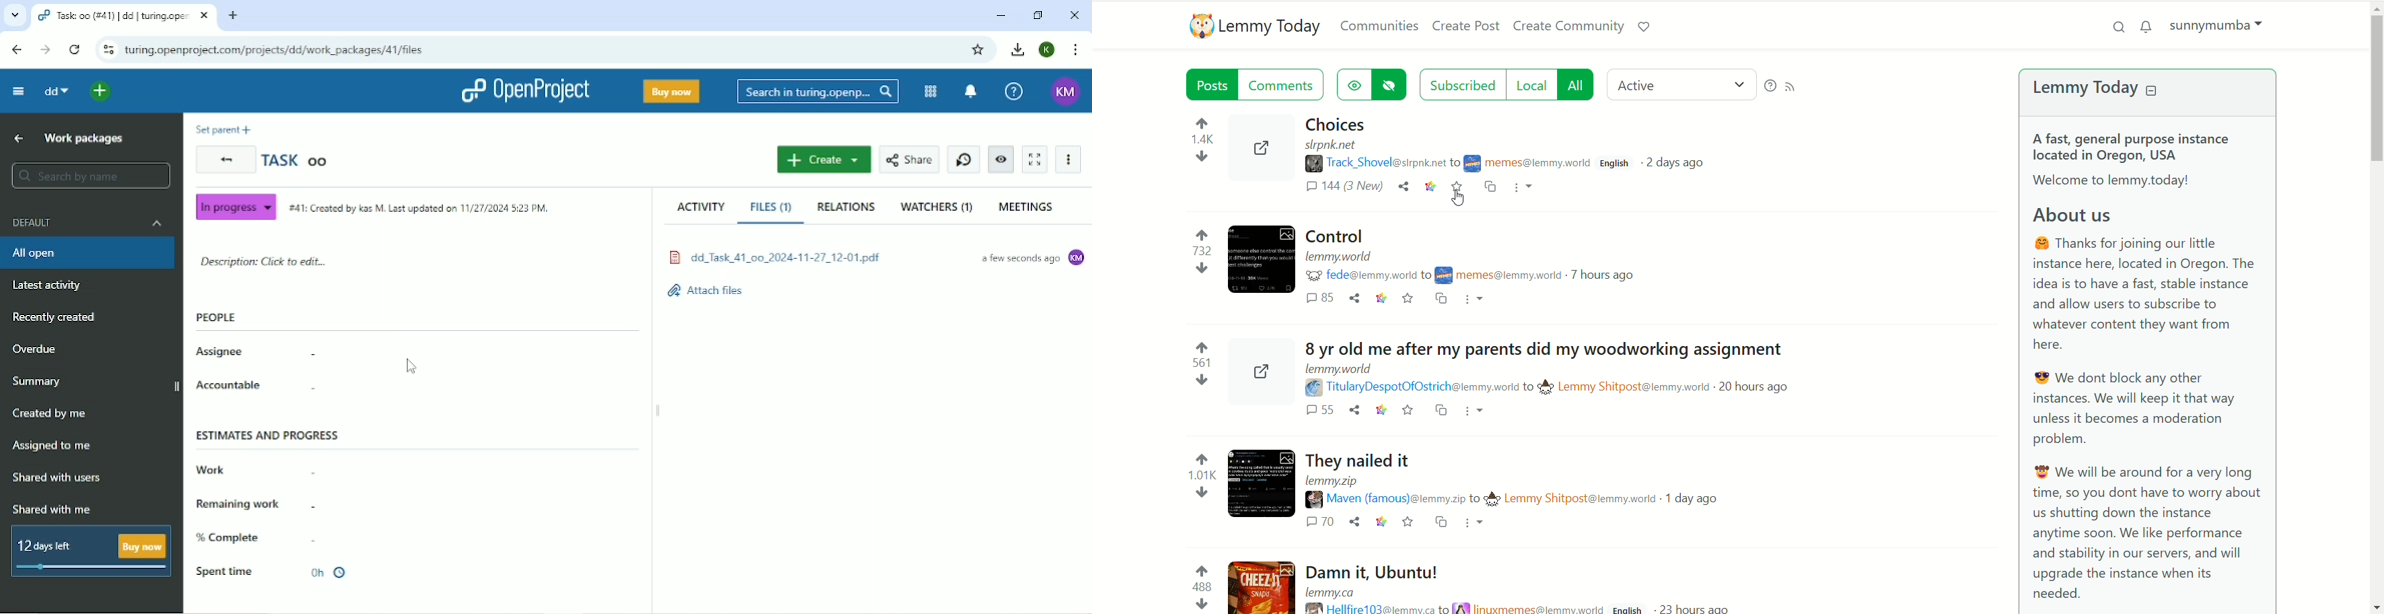 The height and width of the screenshot is (616, 2408). Describe the element at coordinates (1448, 146) in the screenshot. I see `post on "Choices"` at that location.